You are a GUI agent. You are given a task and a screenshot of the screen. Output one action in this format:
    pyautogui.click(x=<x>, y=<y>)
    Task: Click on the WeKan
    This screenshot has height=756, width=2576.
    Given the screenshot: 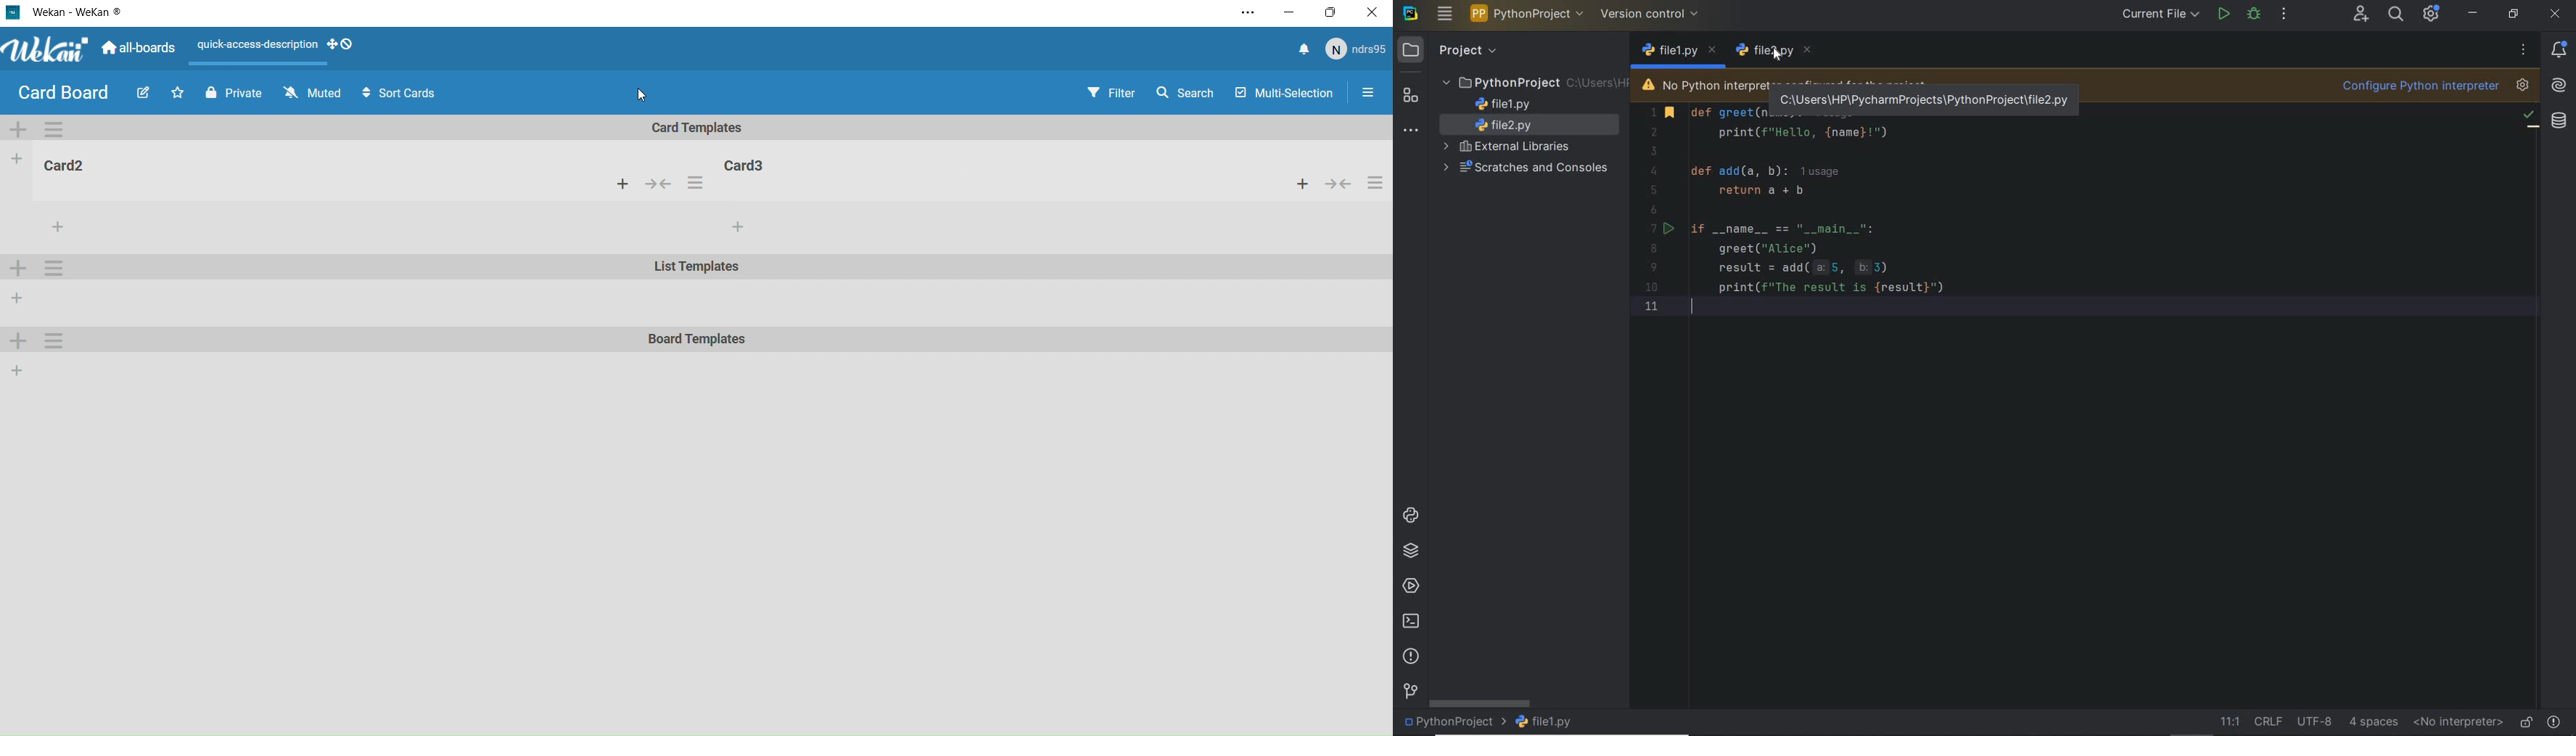 What is the action you would take?
    pyautogui.click(x=45, y=51)
    